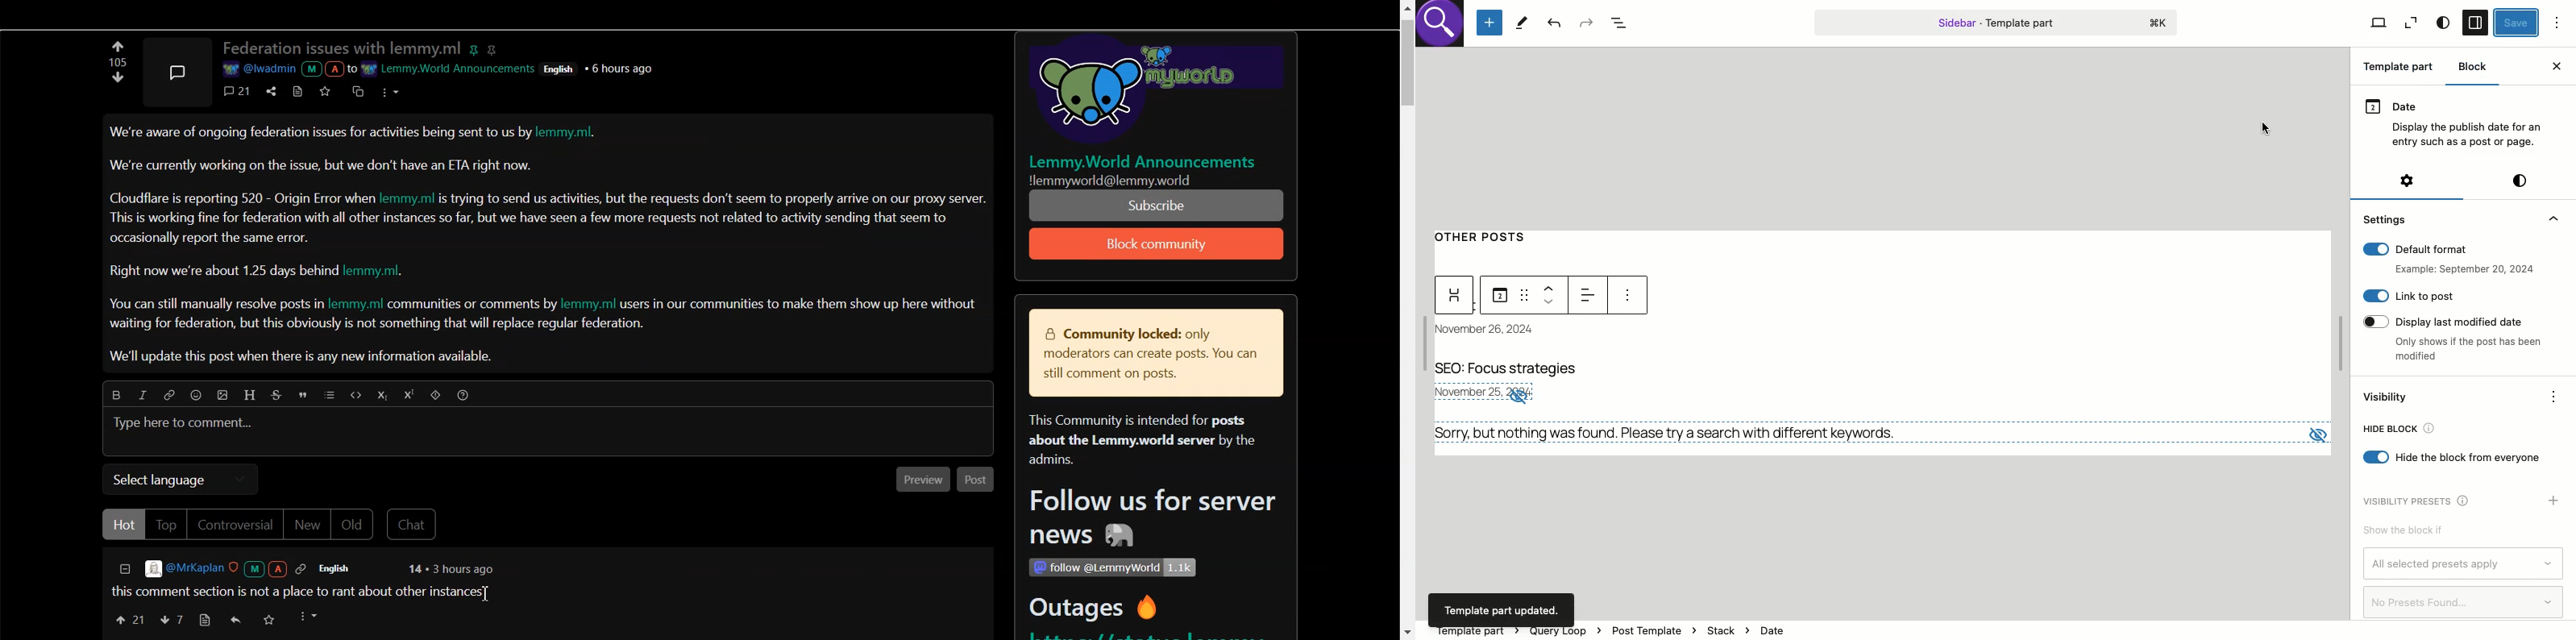  I want to click on cross posts, so click(359, 90).